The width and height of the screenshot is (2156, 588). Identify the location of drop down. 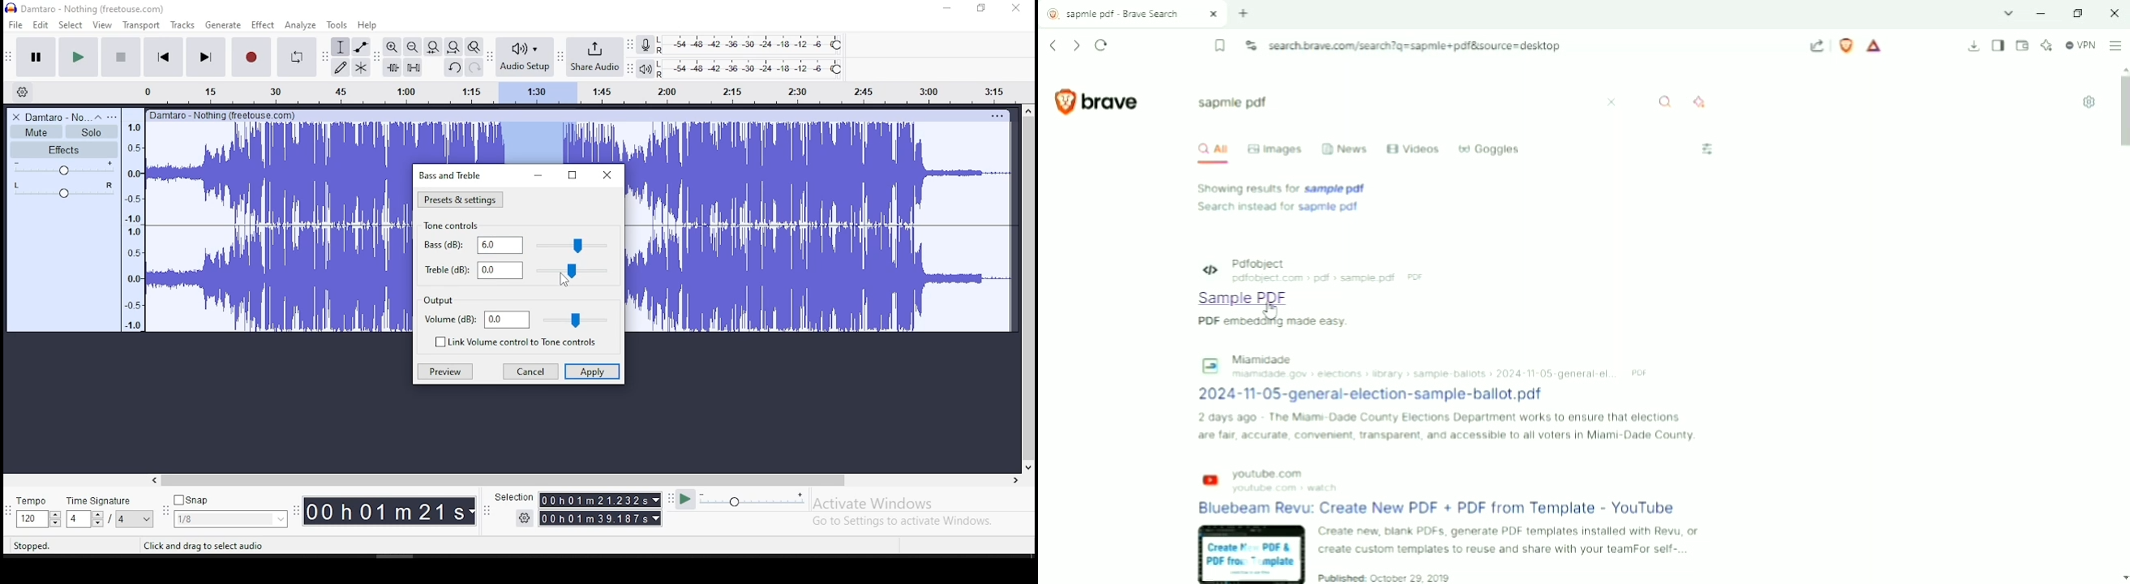
(97, 519).